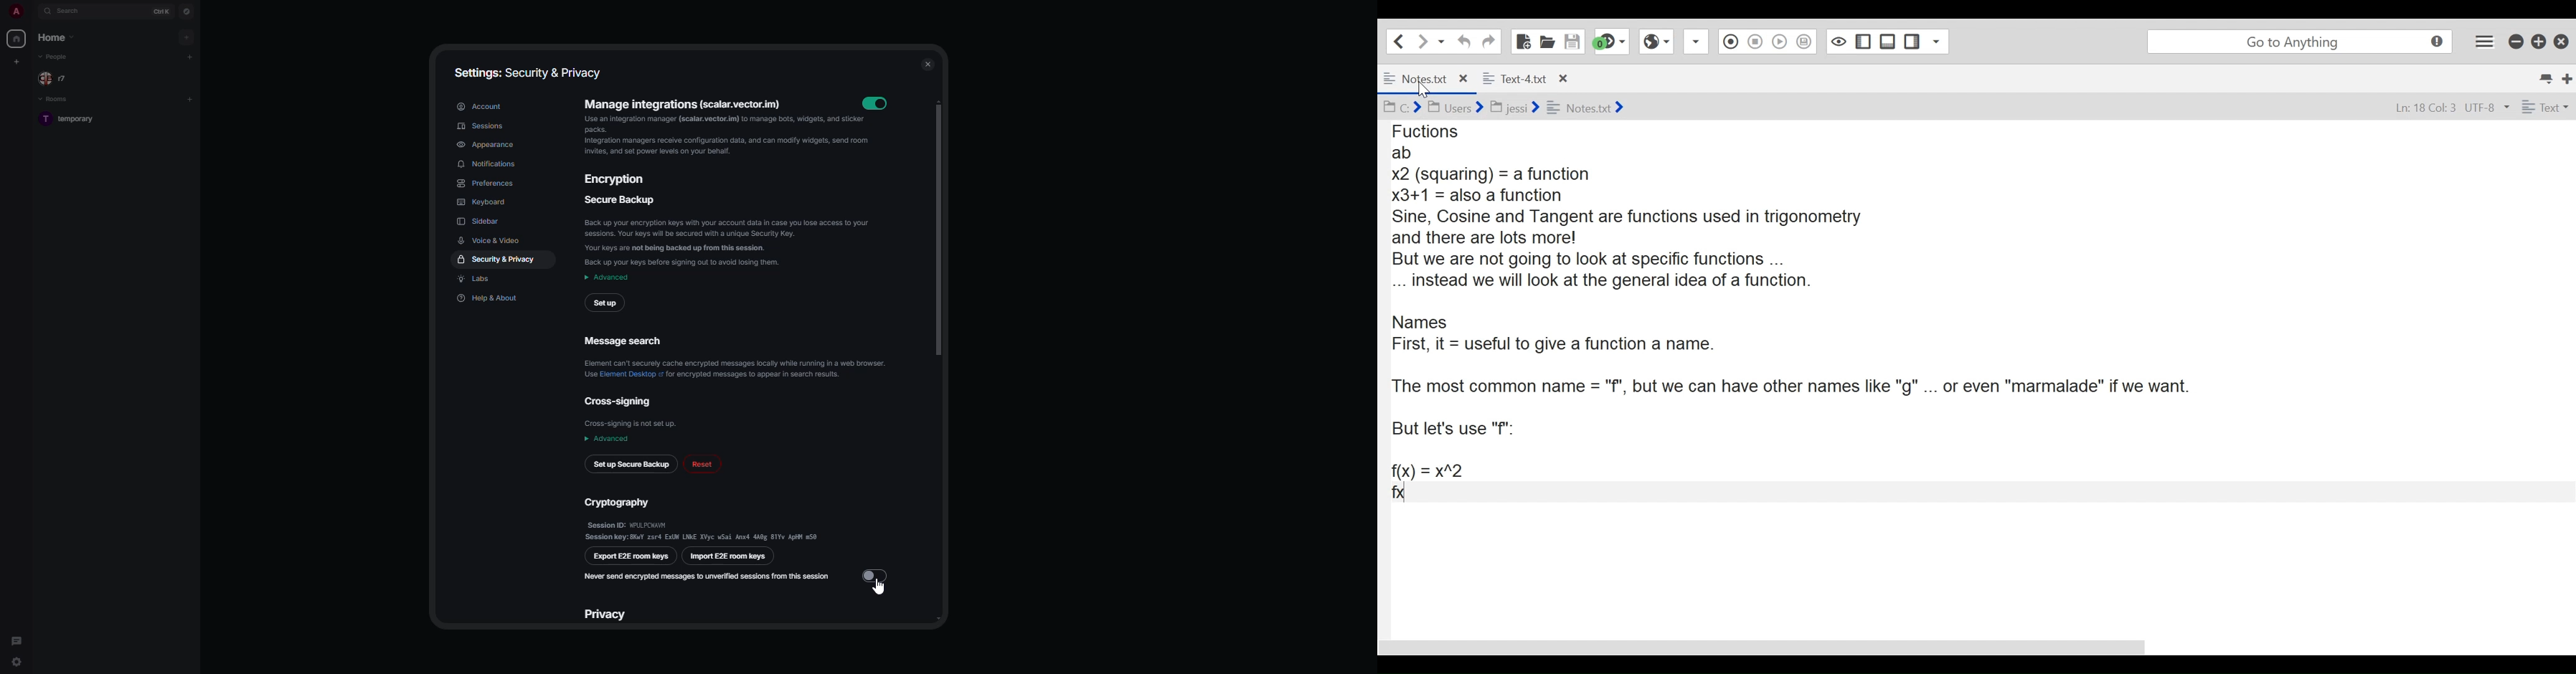  Describe the element at coordinates (607, 277) in the screenshot. I see `advanced` at that location.